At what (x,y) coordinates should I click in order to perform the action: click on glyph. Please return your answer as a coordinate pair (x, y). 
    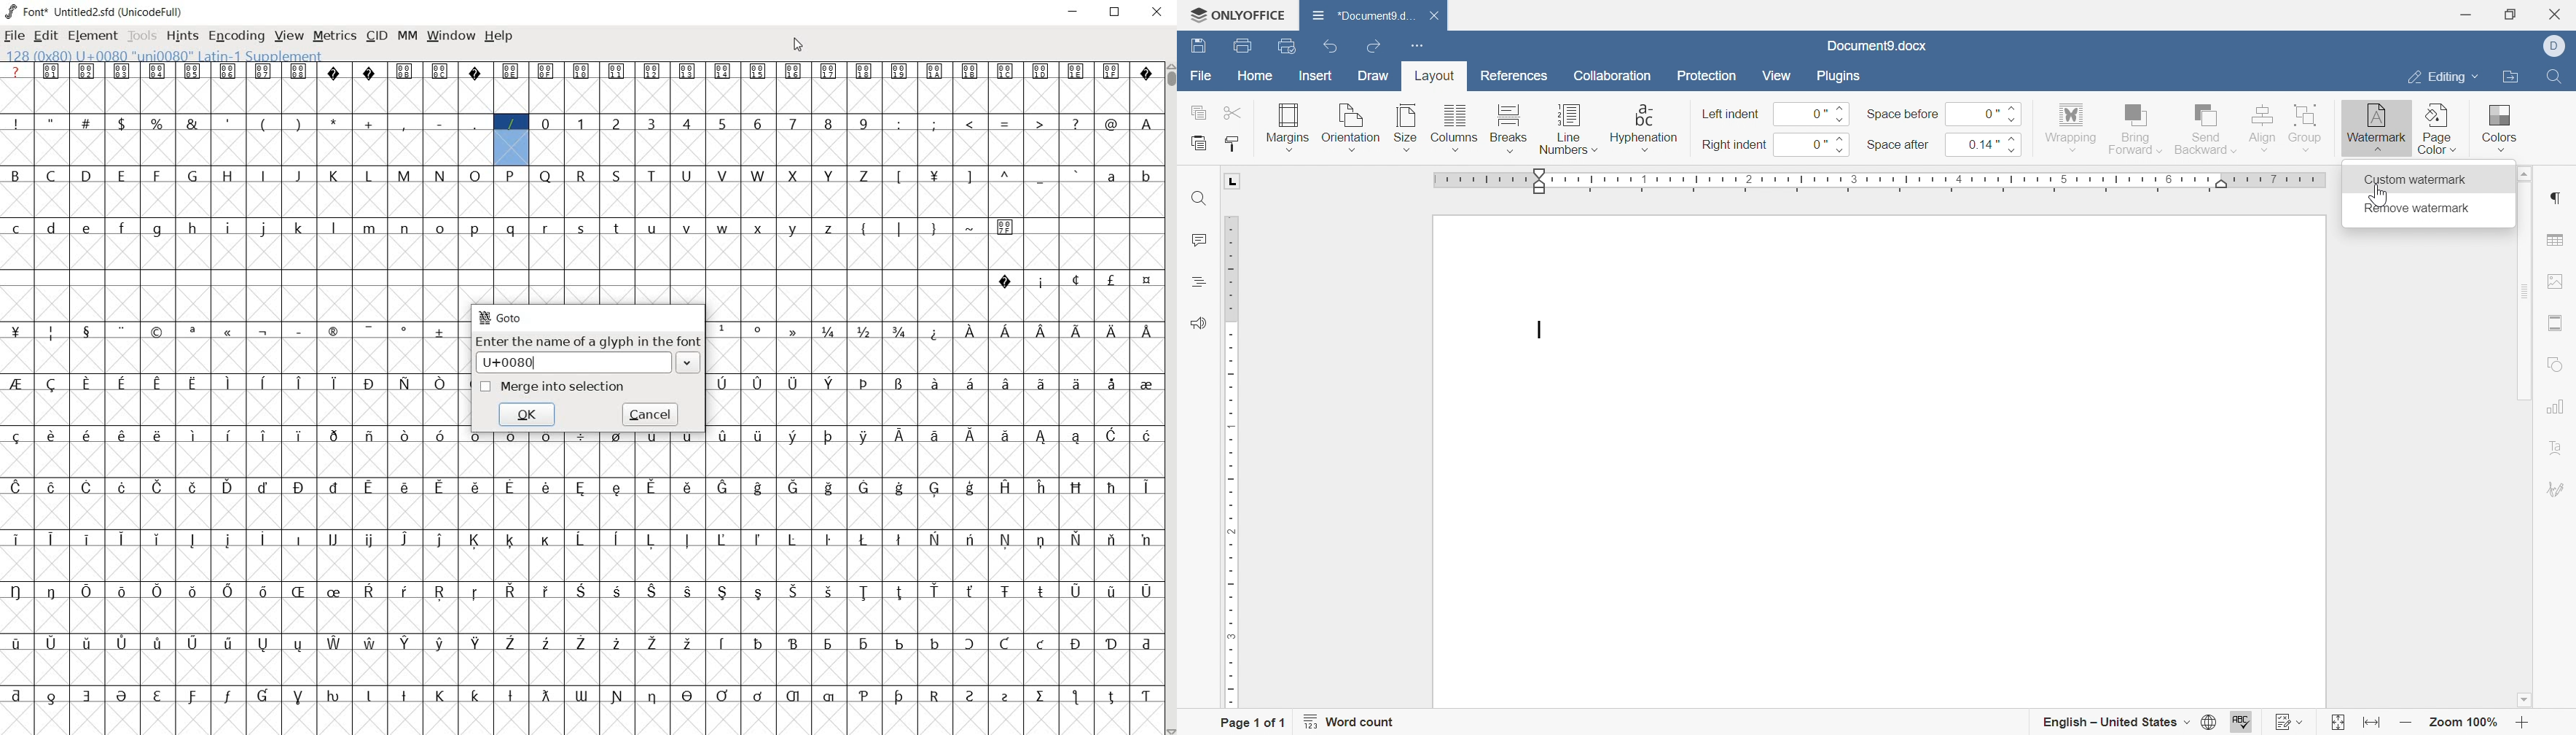
    Looking at the image, I should click on (368, 384).